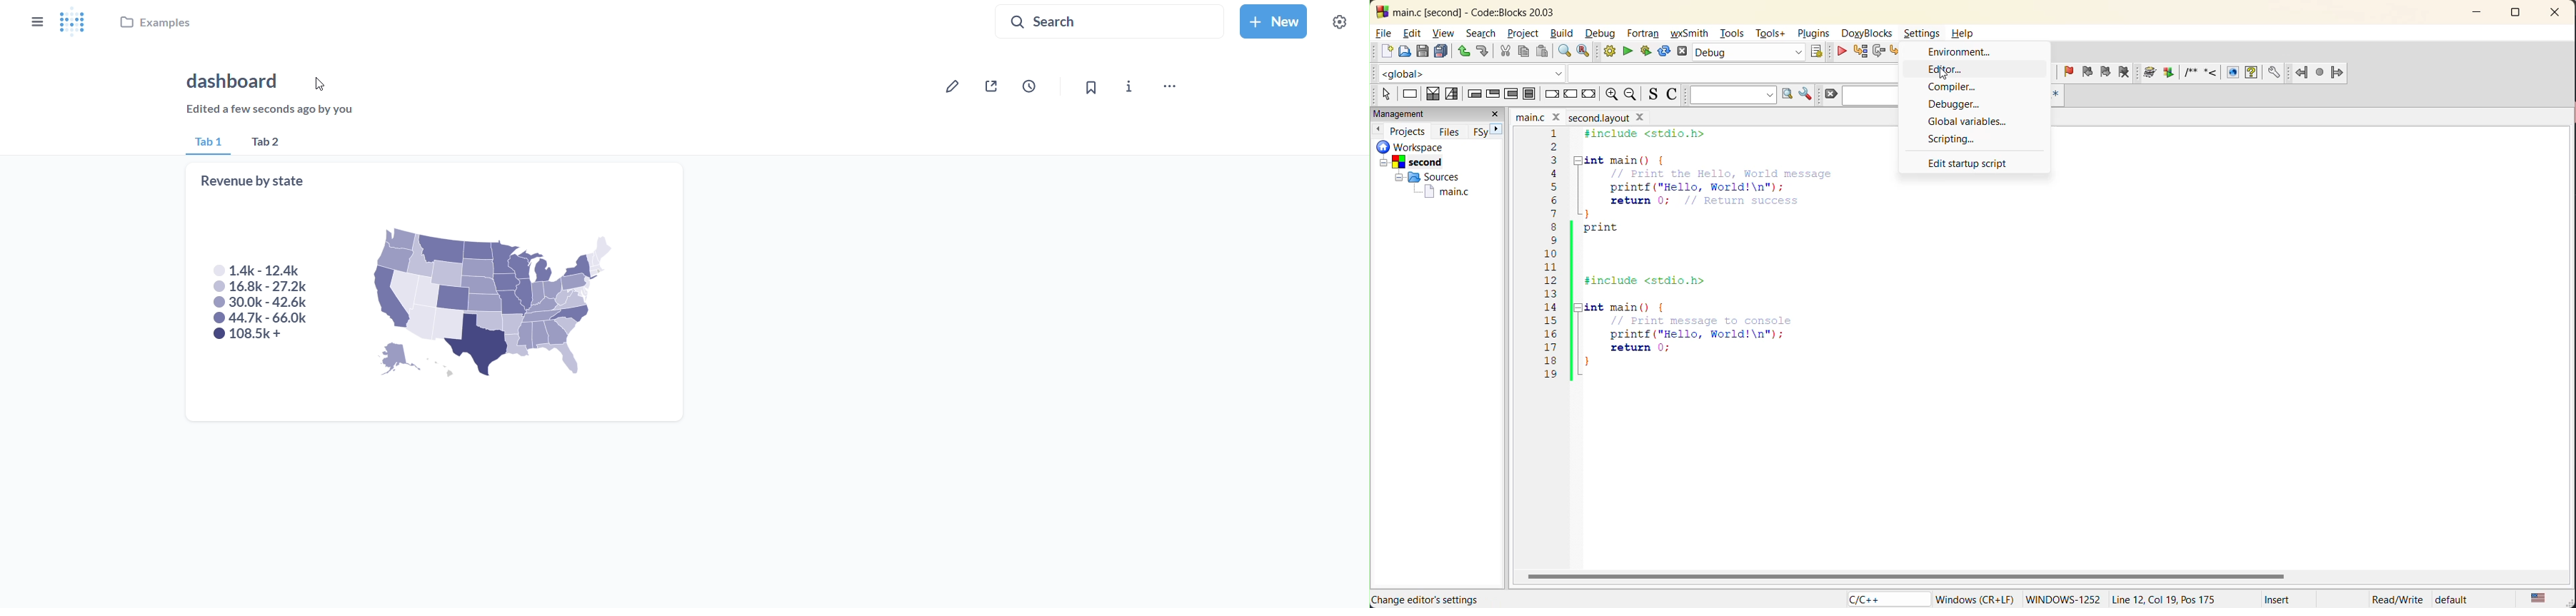 The width and height of the screenshot is (2576, 616). I want to click on paste, so click(1542, 51).